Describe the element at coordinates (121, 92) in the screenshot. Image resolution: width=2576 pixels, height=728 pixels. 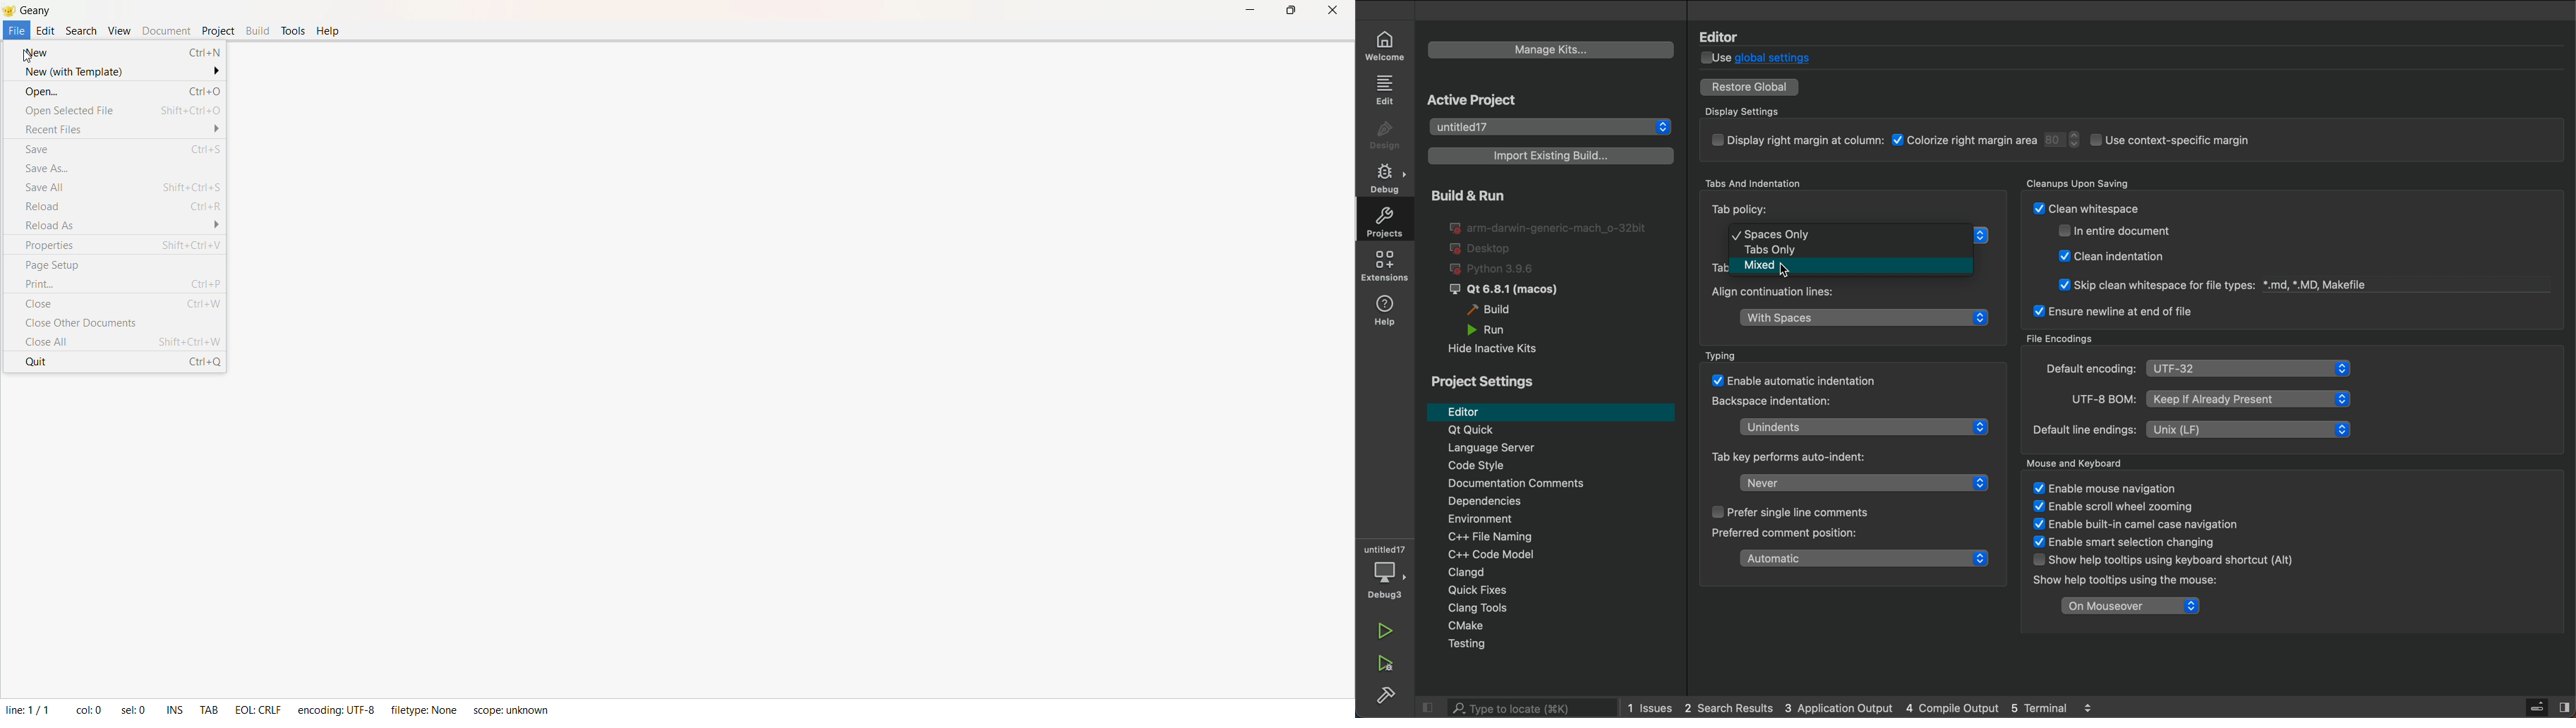
I see `Open` at that location.